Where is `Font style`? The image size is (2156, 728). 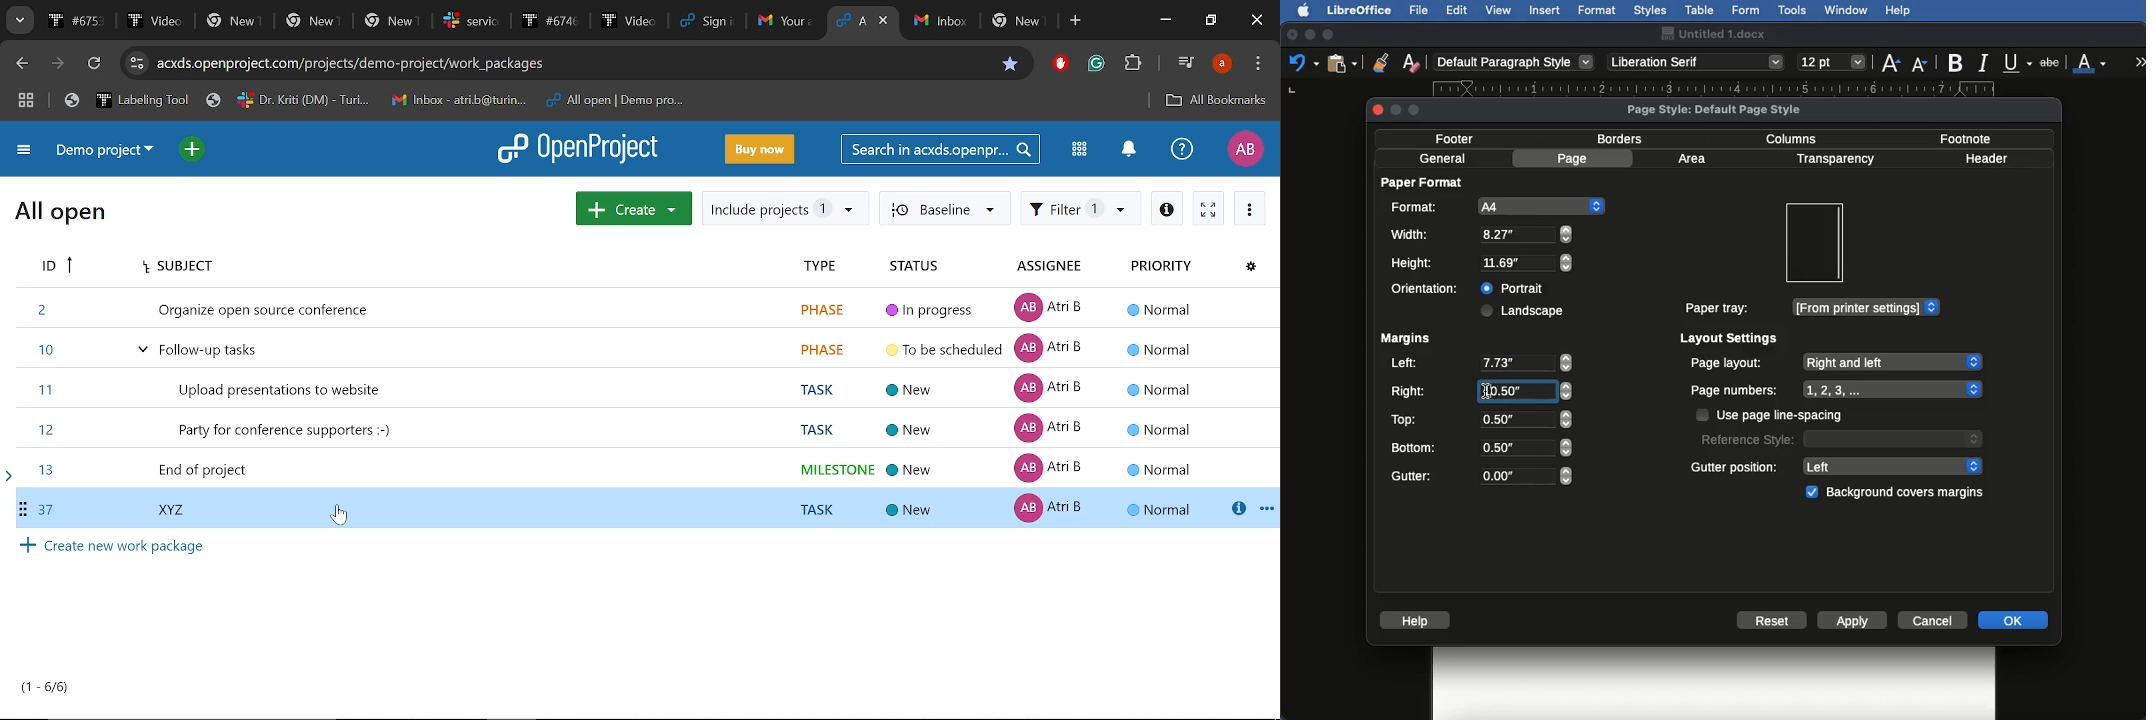 Font style is located at coordinates (1697, 62).